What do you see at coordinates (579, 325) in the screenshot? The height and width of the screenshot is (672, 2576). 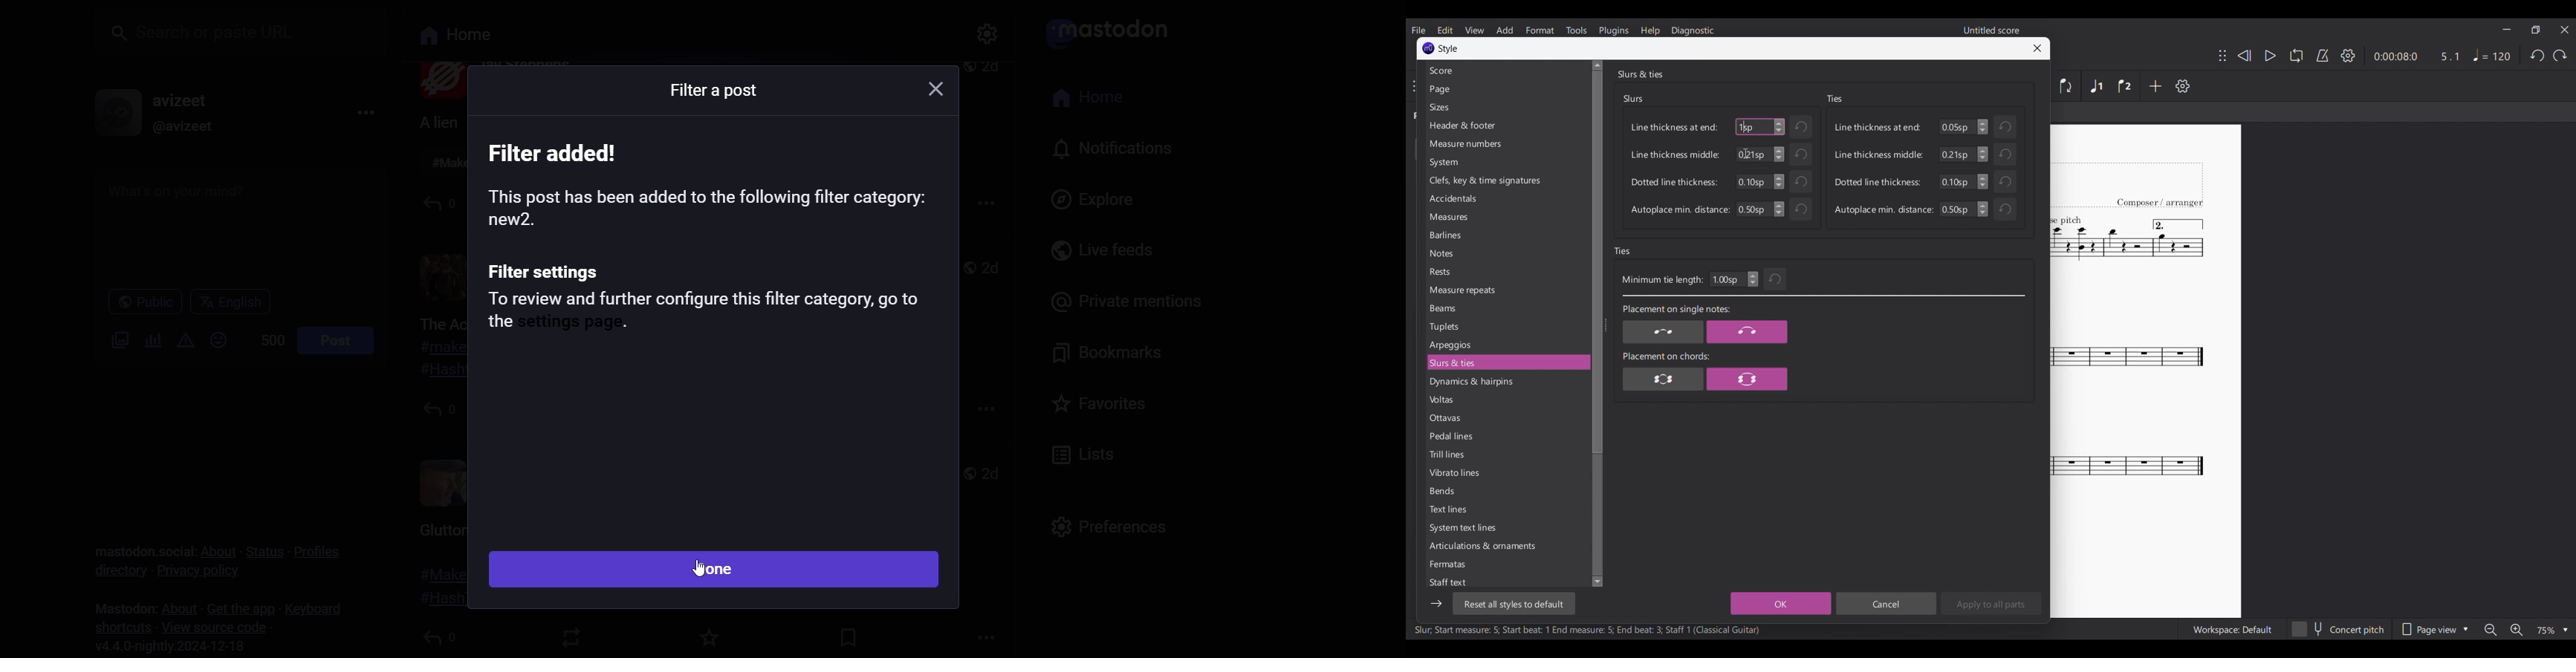 I see `settings page` at bounding box center [579, 325].